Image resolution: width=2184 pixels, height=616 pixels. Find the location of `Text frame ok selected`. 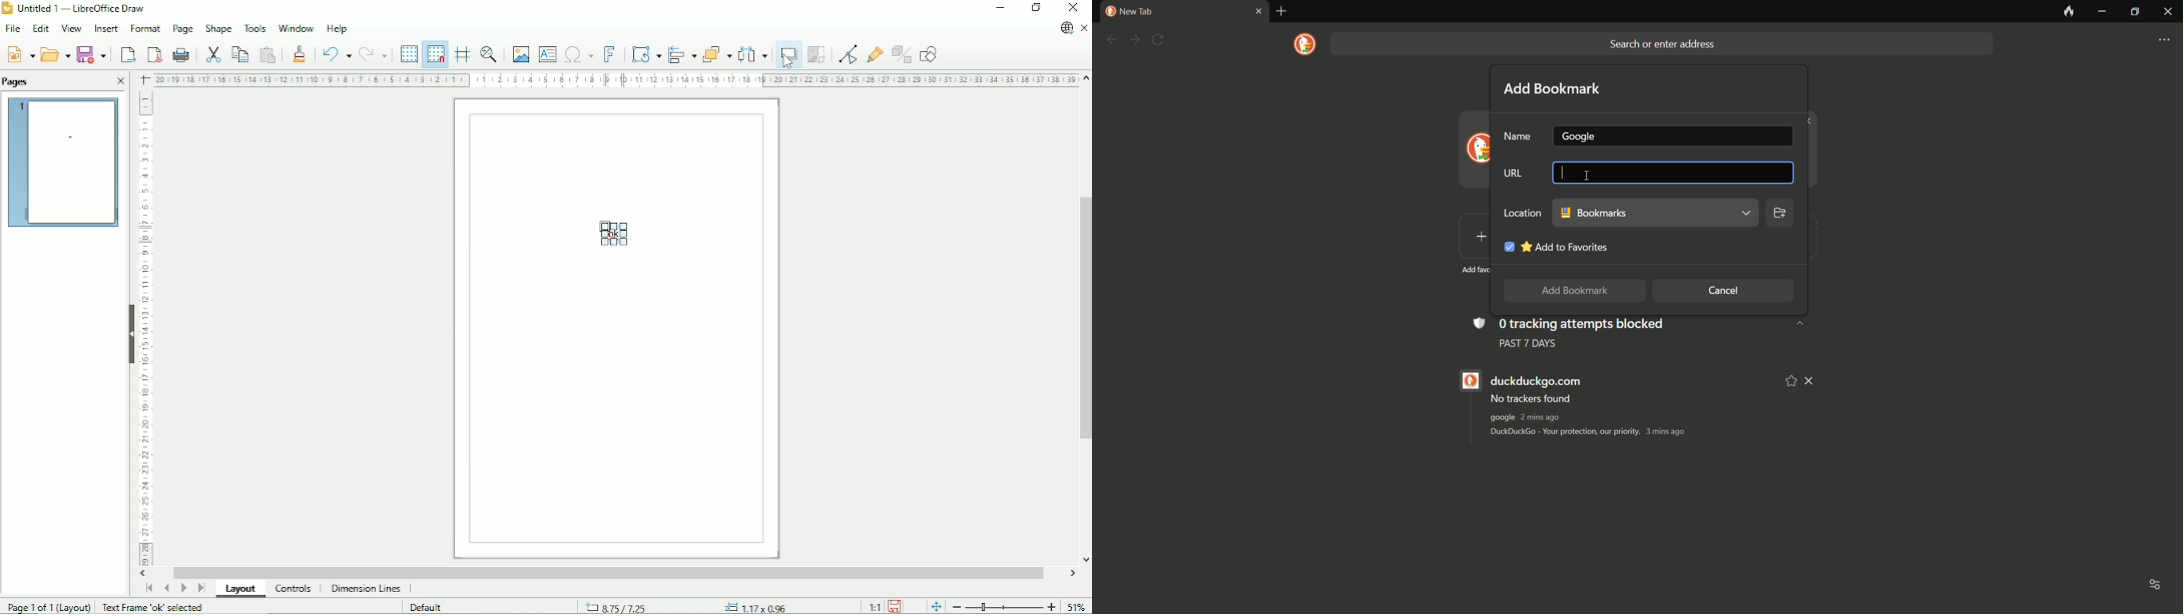

Text frame ok selected is located at coordinates (154, 606).